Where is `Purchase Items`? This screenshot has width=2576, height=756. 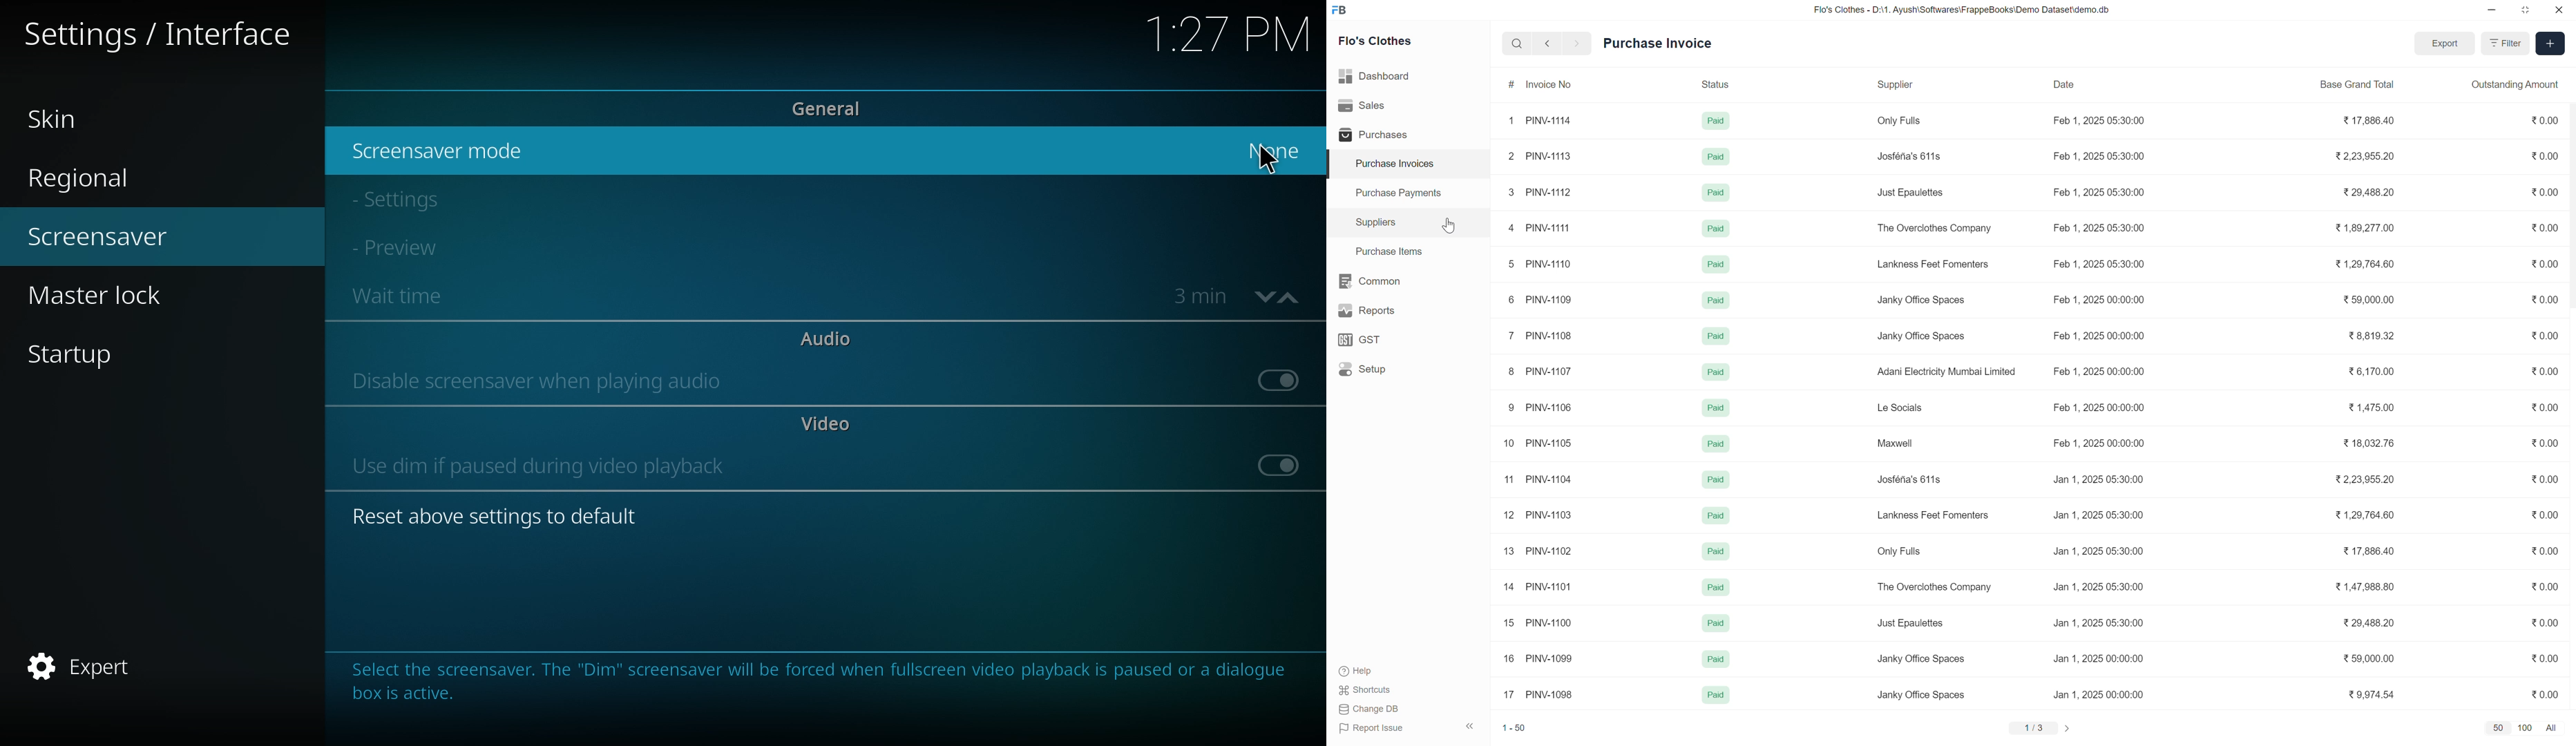
Purchase Items is located at coordinates (1392, 251).